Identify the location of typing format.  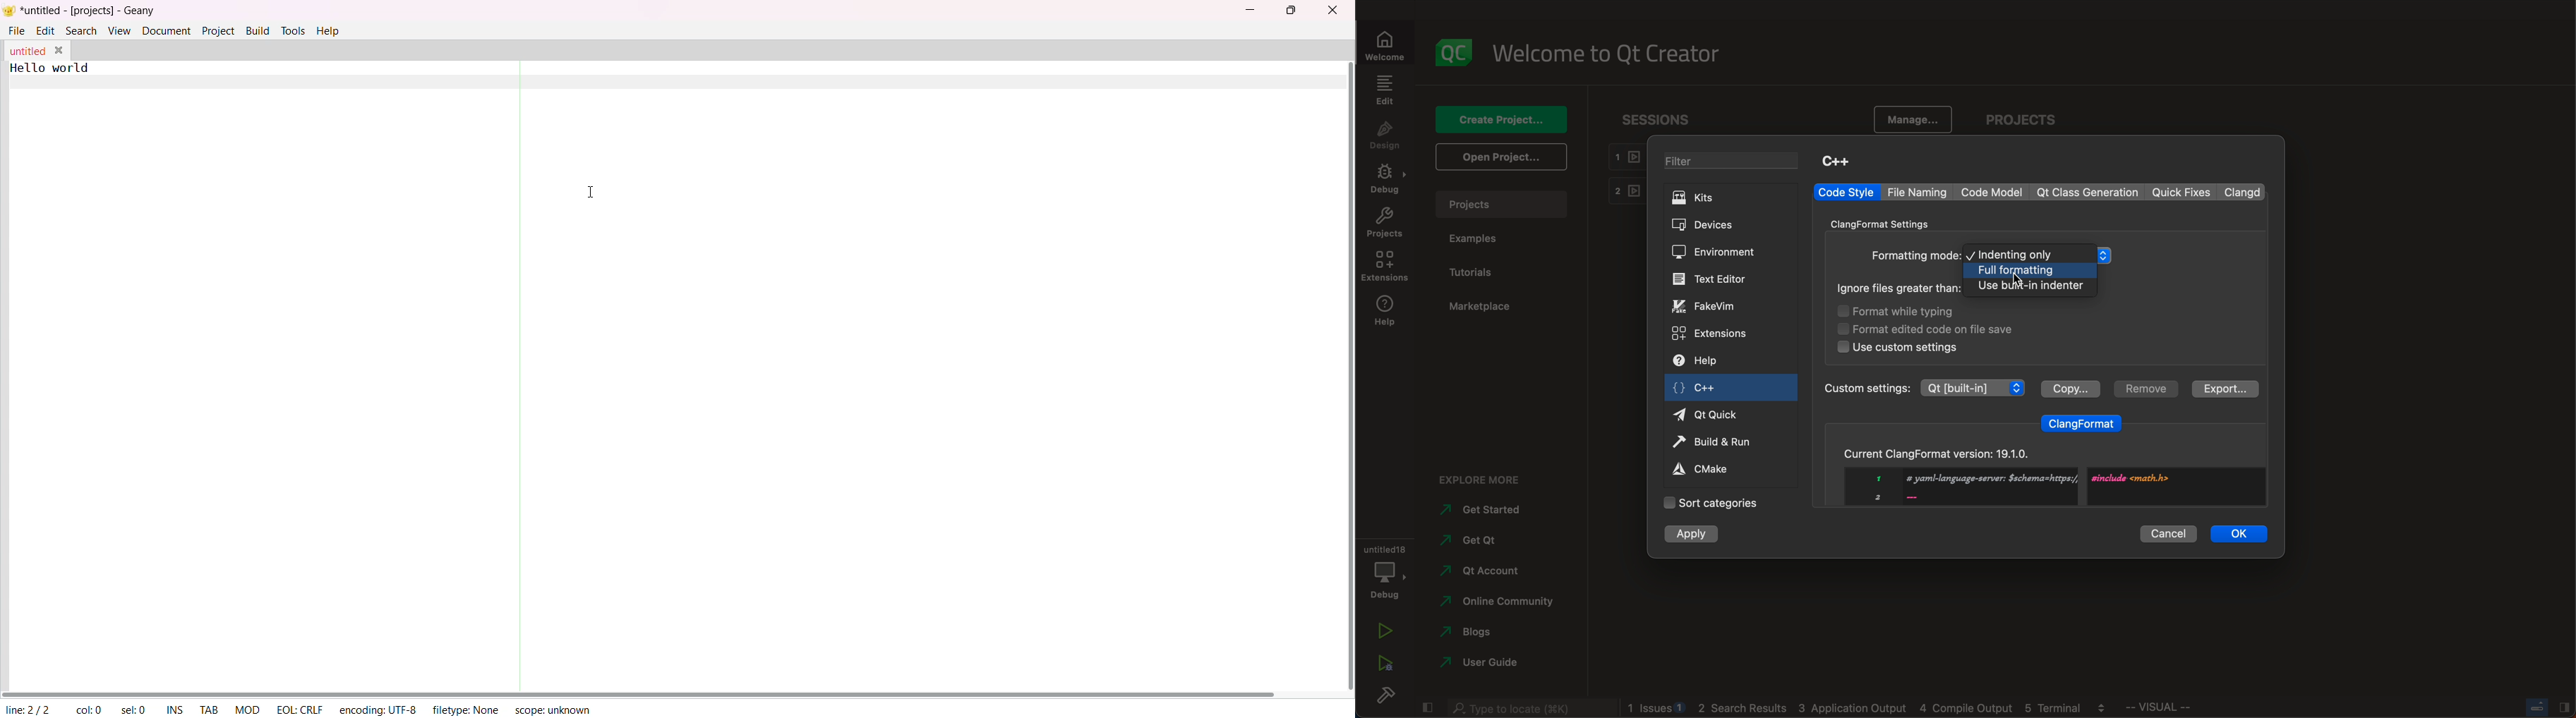
(1910, 312).